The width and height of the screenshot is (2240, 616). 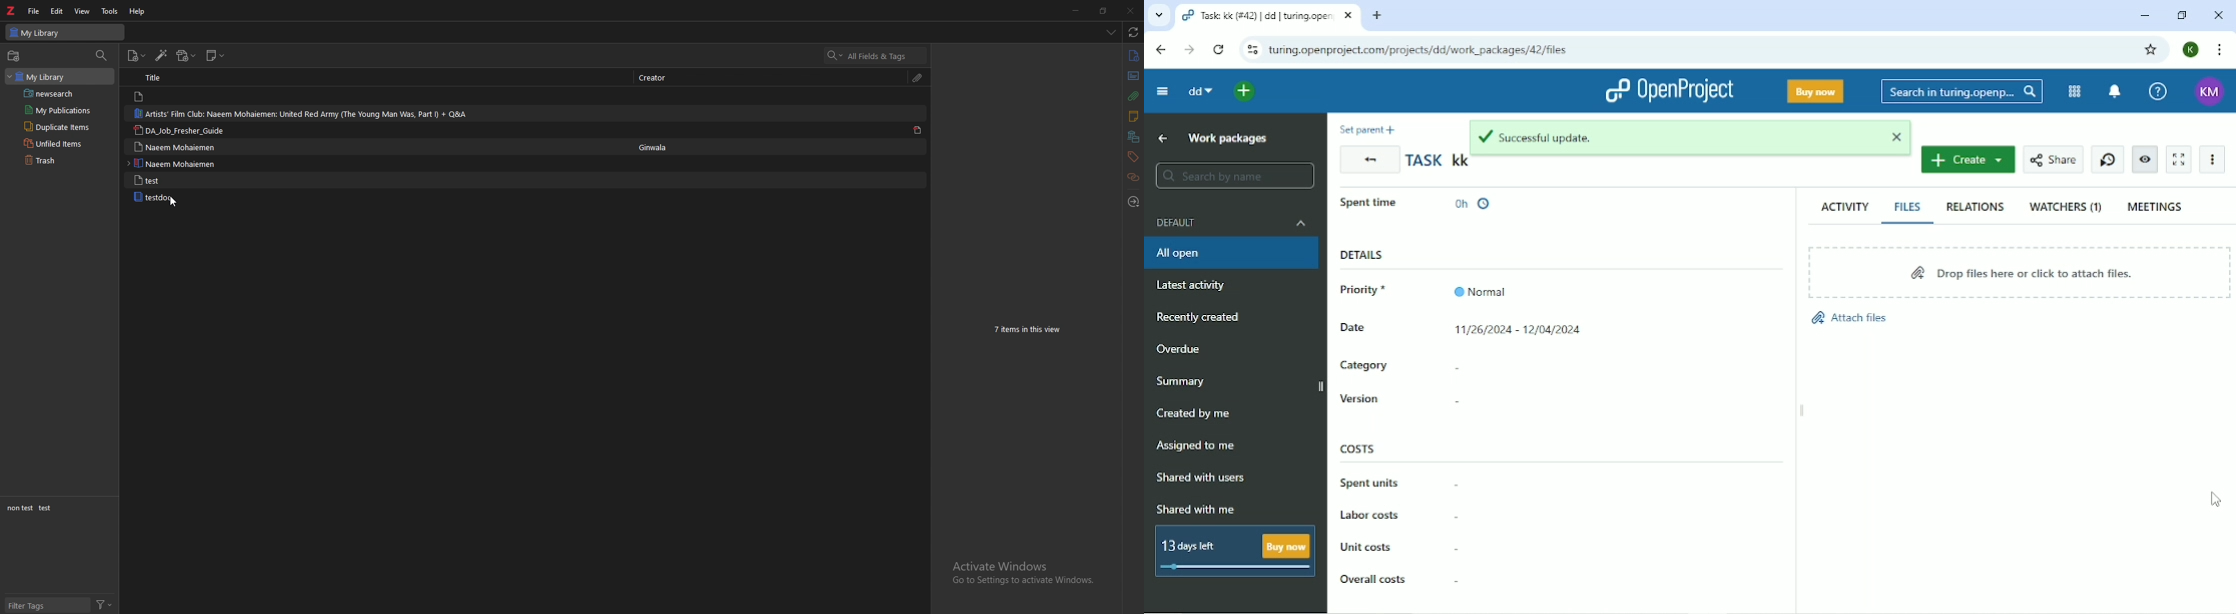 I want to click on Bookmark this tab, so click(x=2151, y=50).